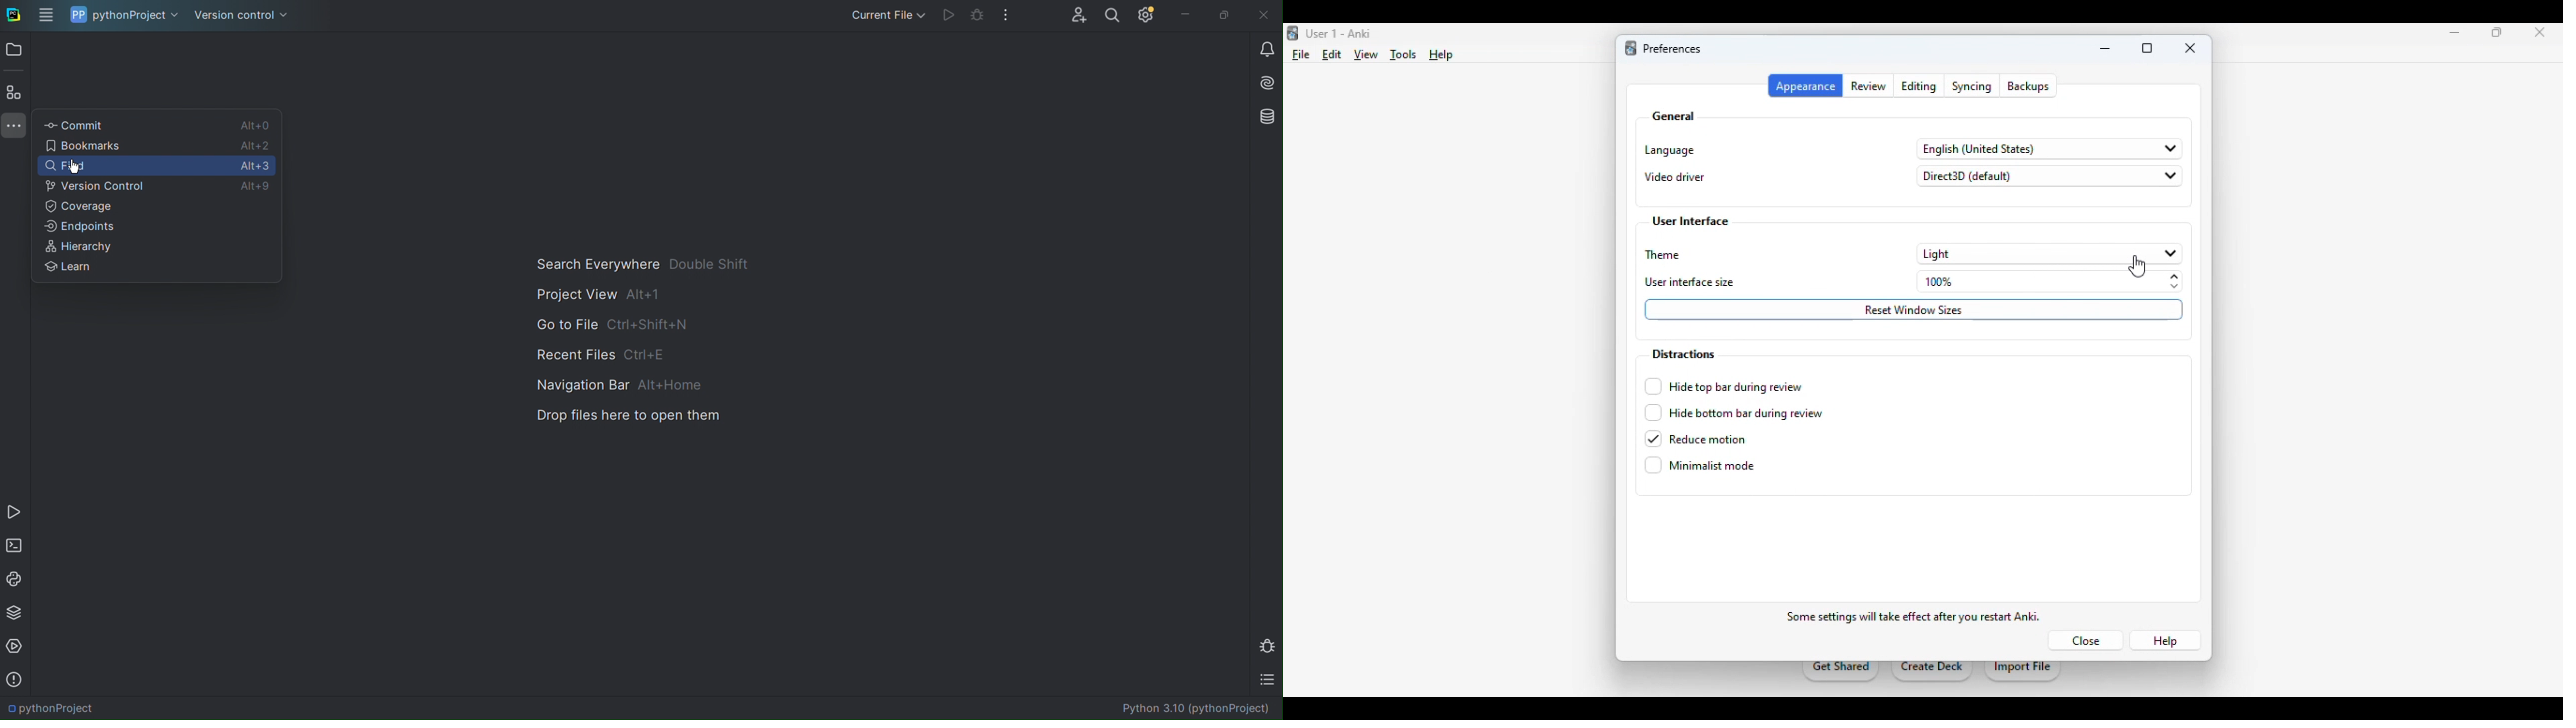 This screenshot has width=2576, height=728. What do you see at coordinates (1914, 310) in the screenshot?
I see `reset window sizes` at bounding box center [1914, 310].